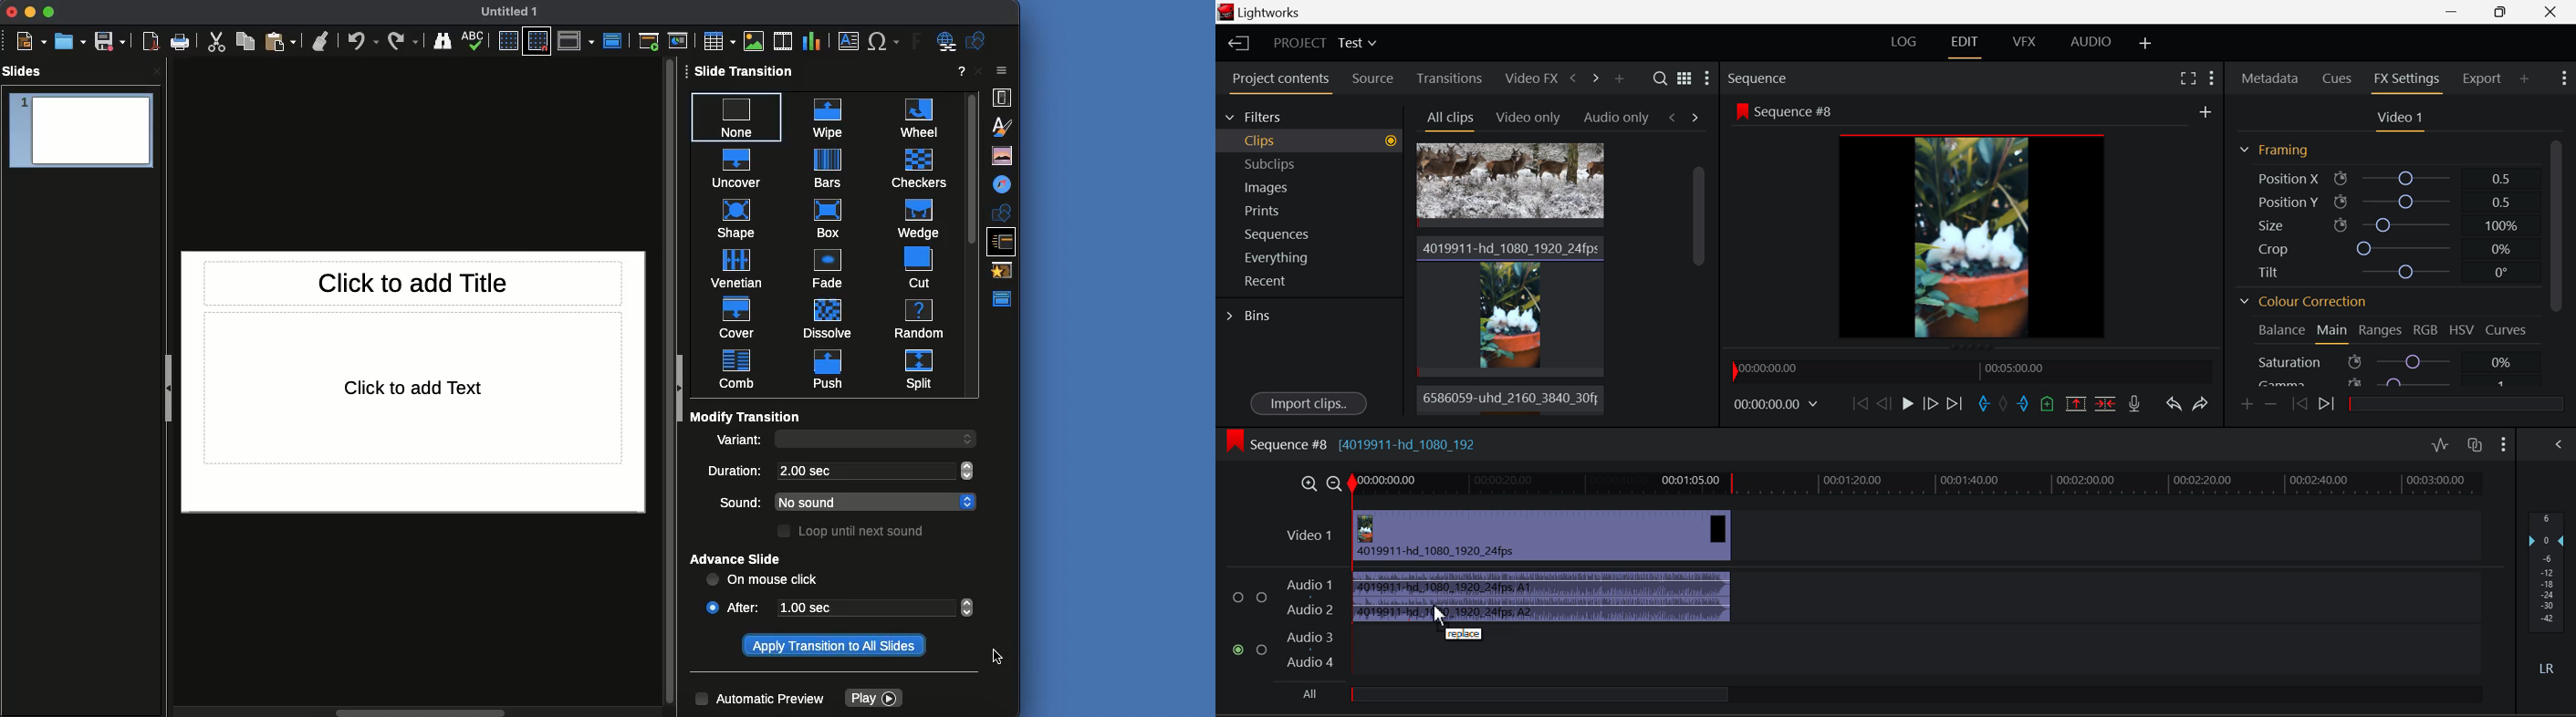 The height and width of the screenshot is (728, 2576). What do you see at coordinates (2078, 402) in the screenshot?
I see `Remove Marked Section` at bounding box center [2078, 402].